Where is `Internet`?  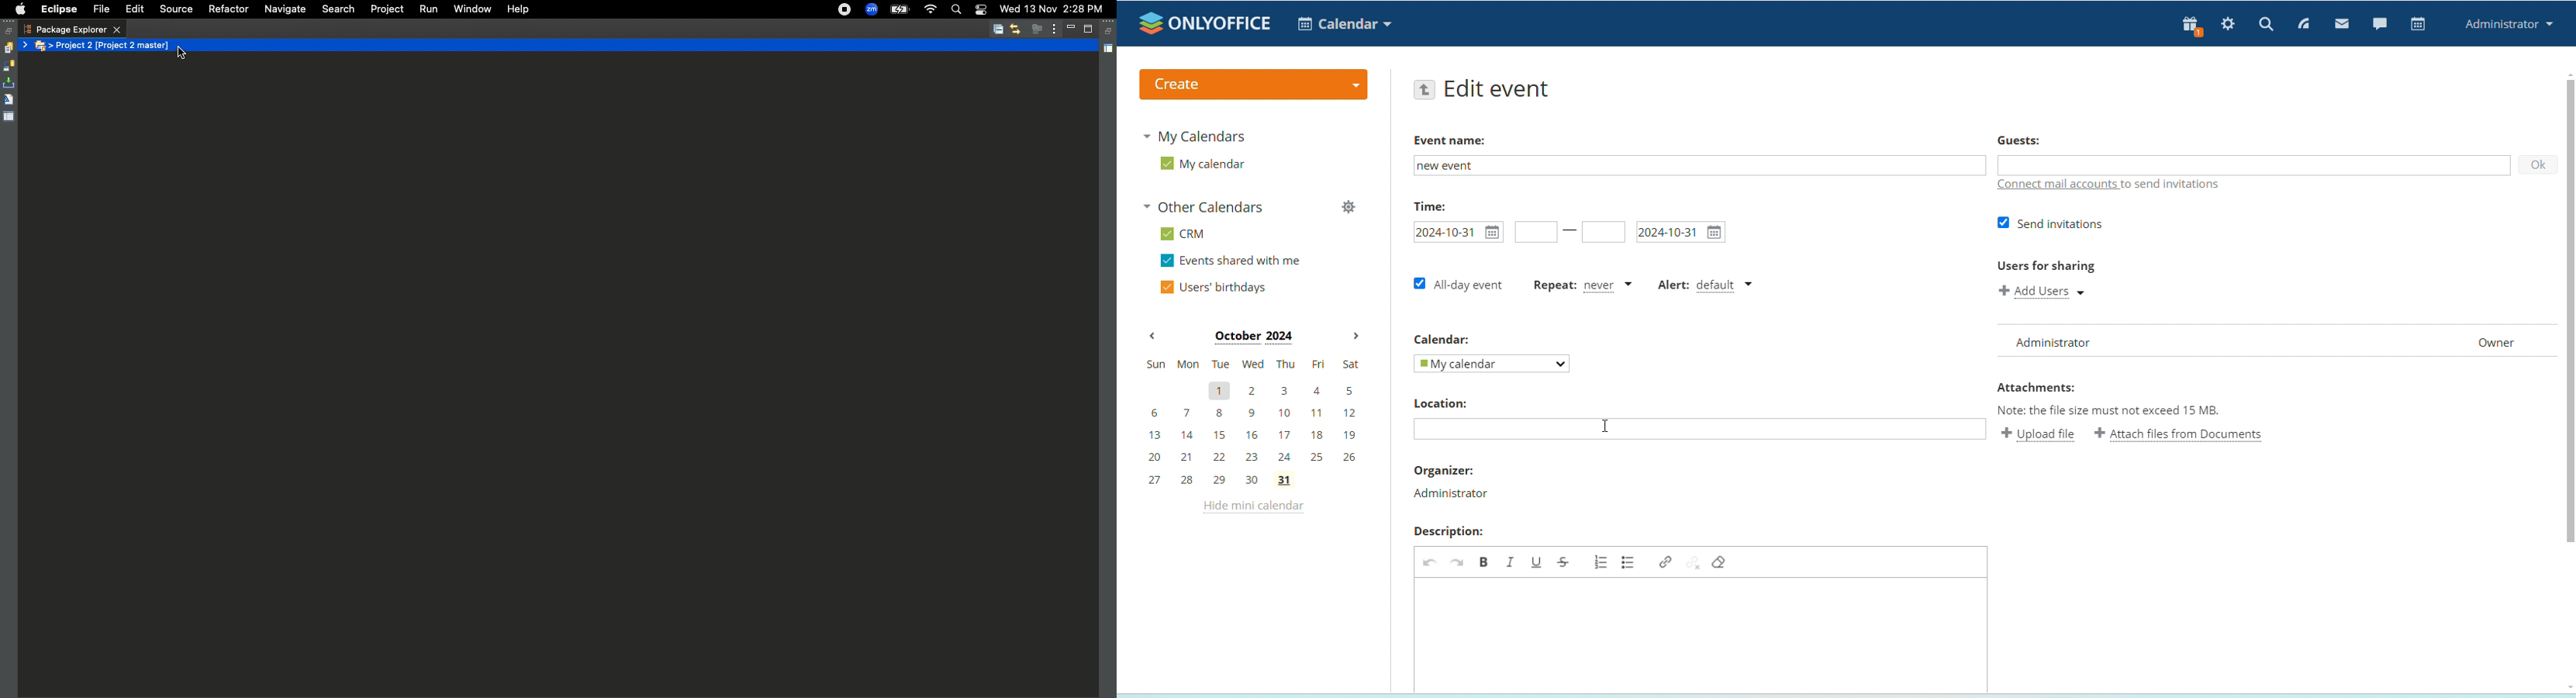 Internet is located at coordinates (930, 10).